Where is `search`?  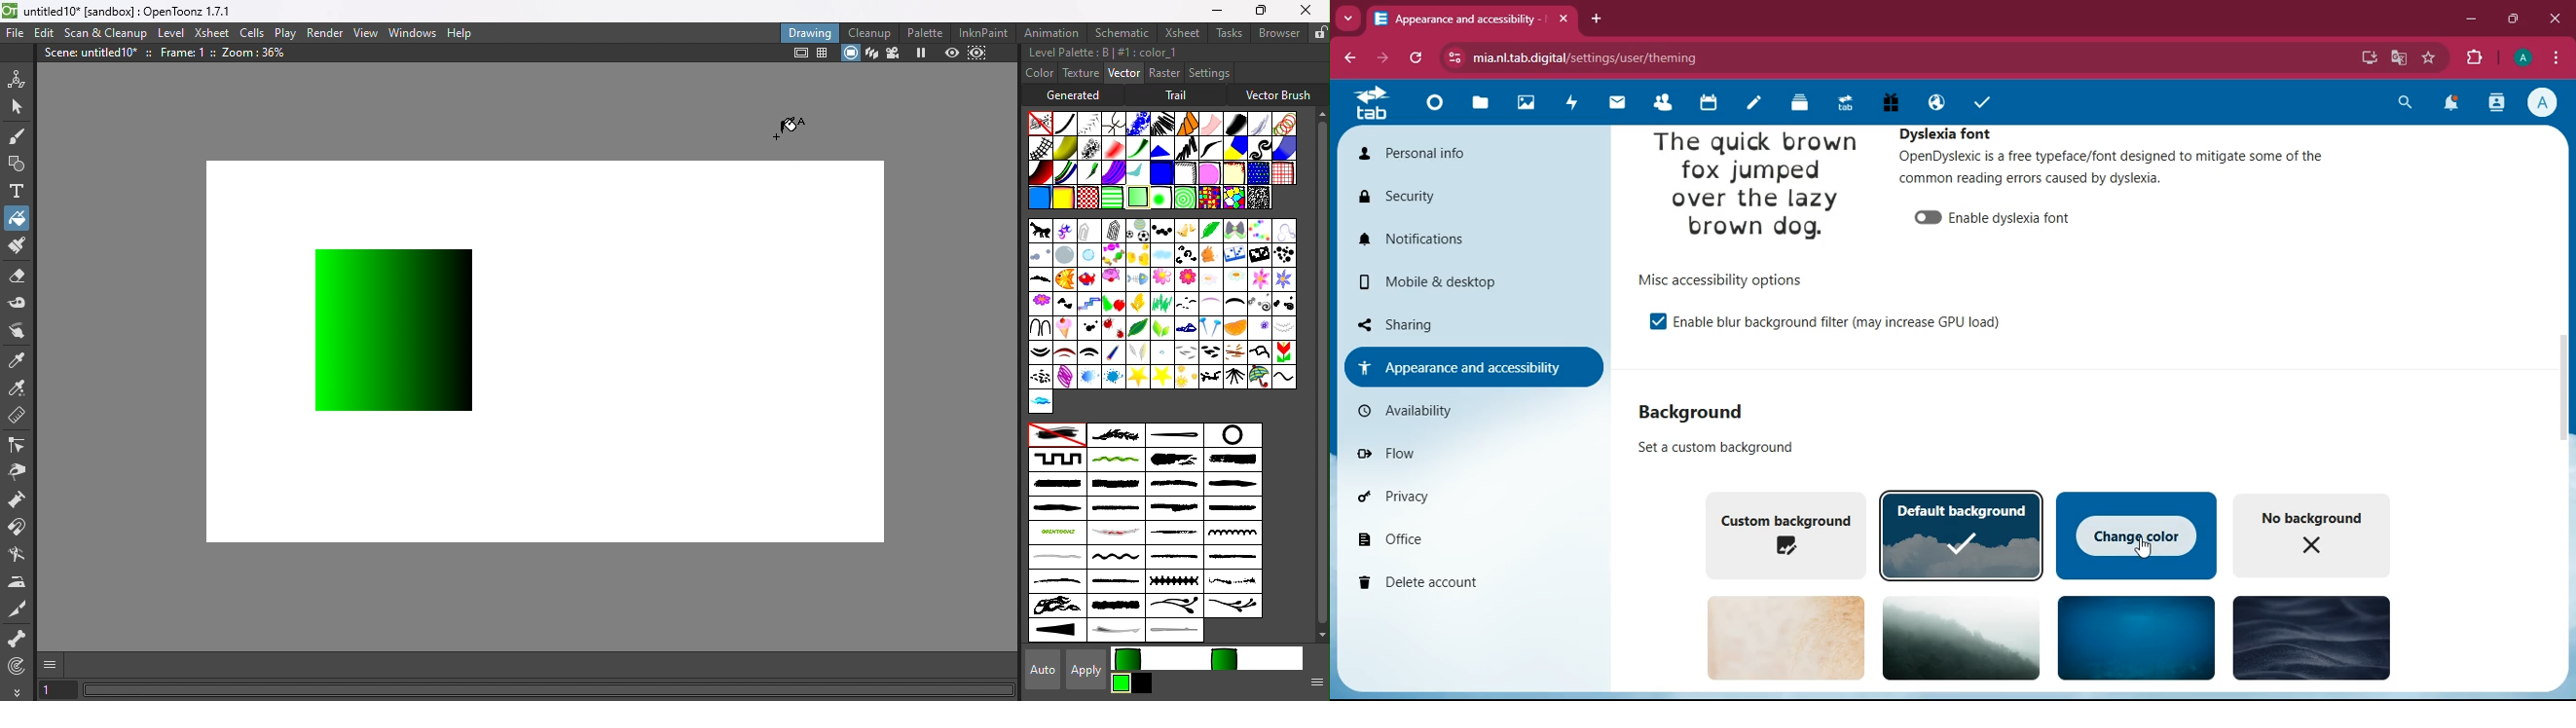 search is located at coordinates (2403, 105).